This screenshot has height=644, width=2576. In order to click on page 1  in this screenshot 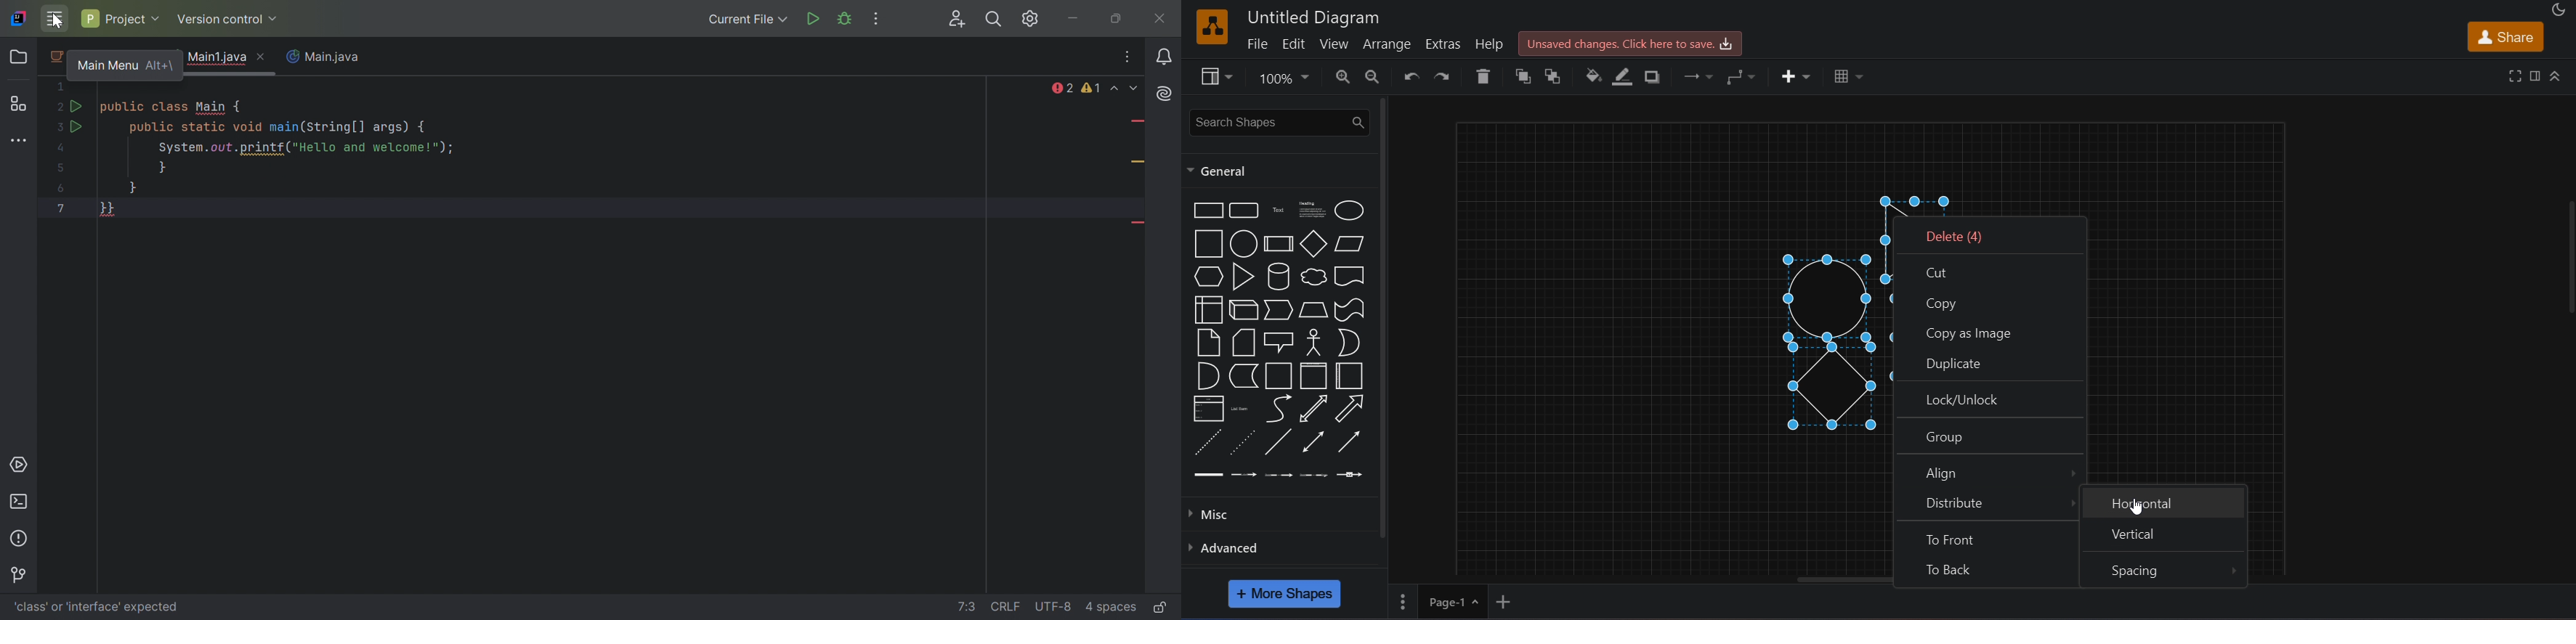, I will do `click(1437, 600)`.